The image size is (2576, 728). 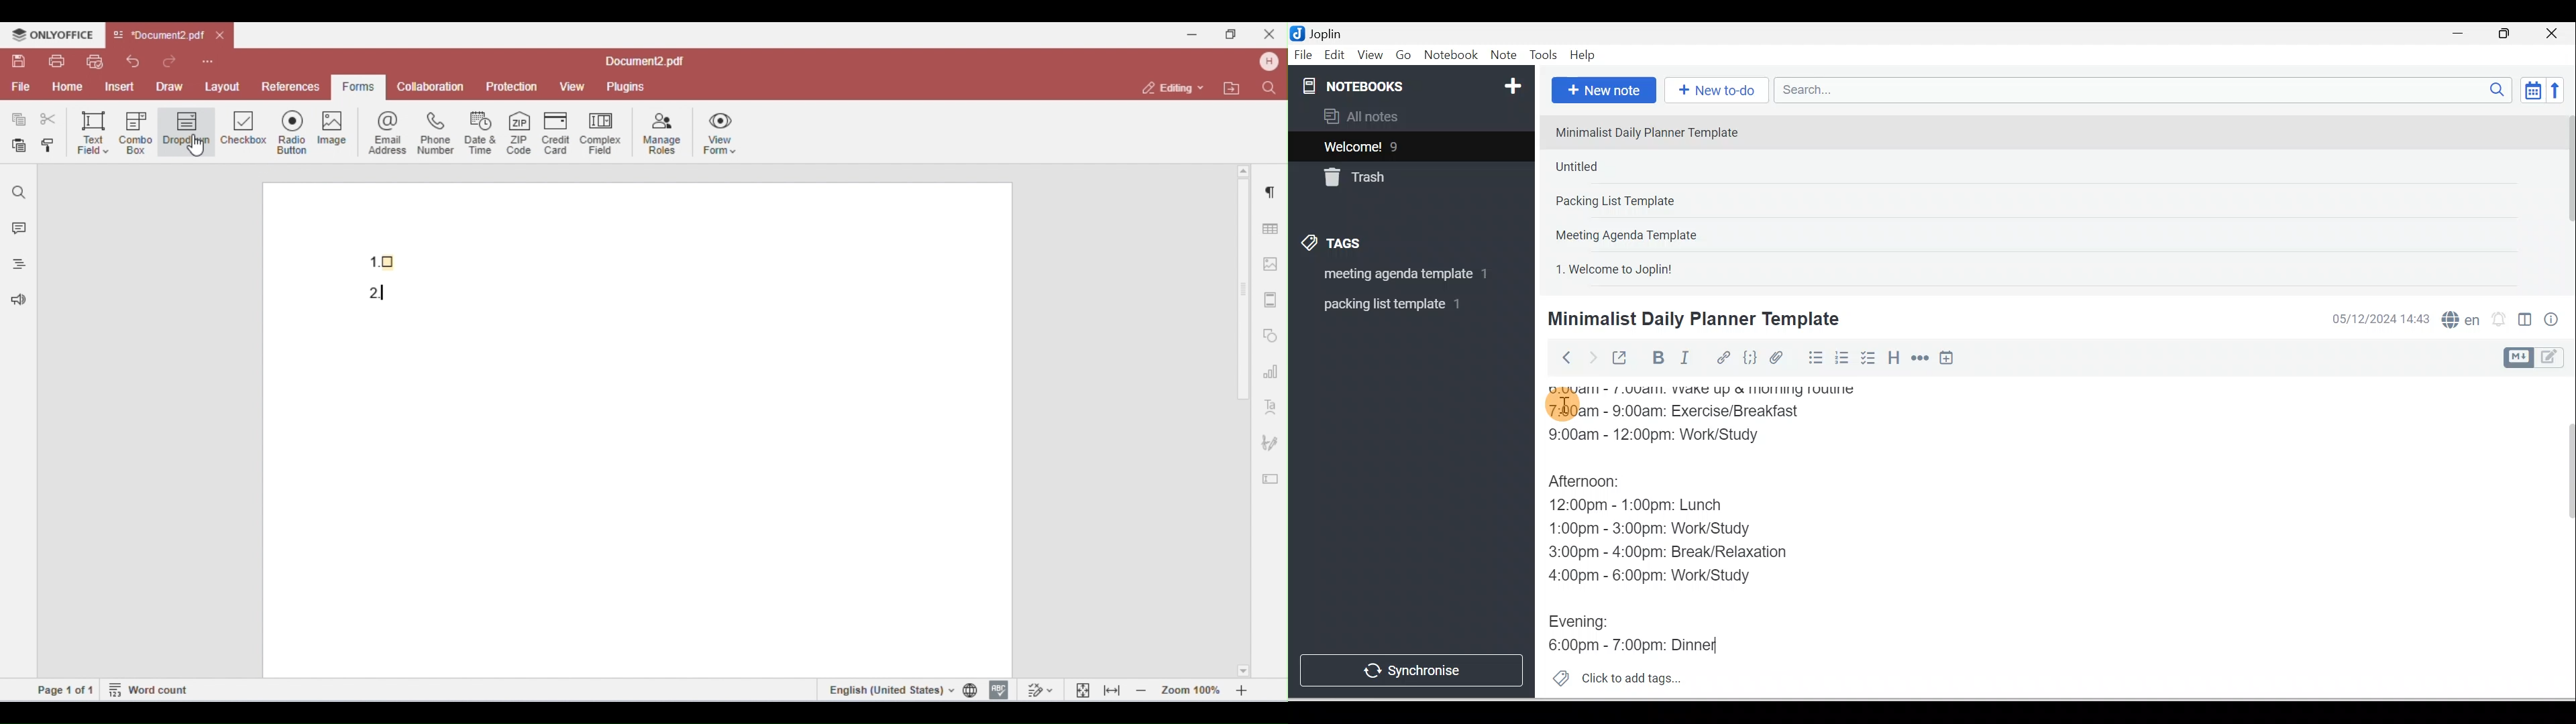 What do you see at coordinates (1842, 357) in the screenshot?
I see `Numbered list` at bounding box center [1842, 357].